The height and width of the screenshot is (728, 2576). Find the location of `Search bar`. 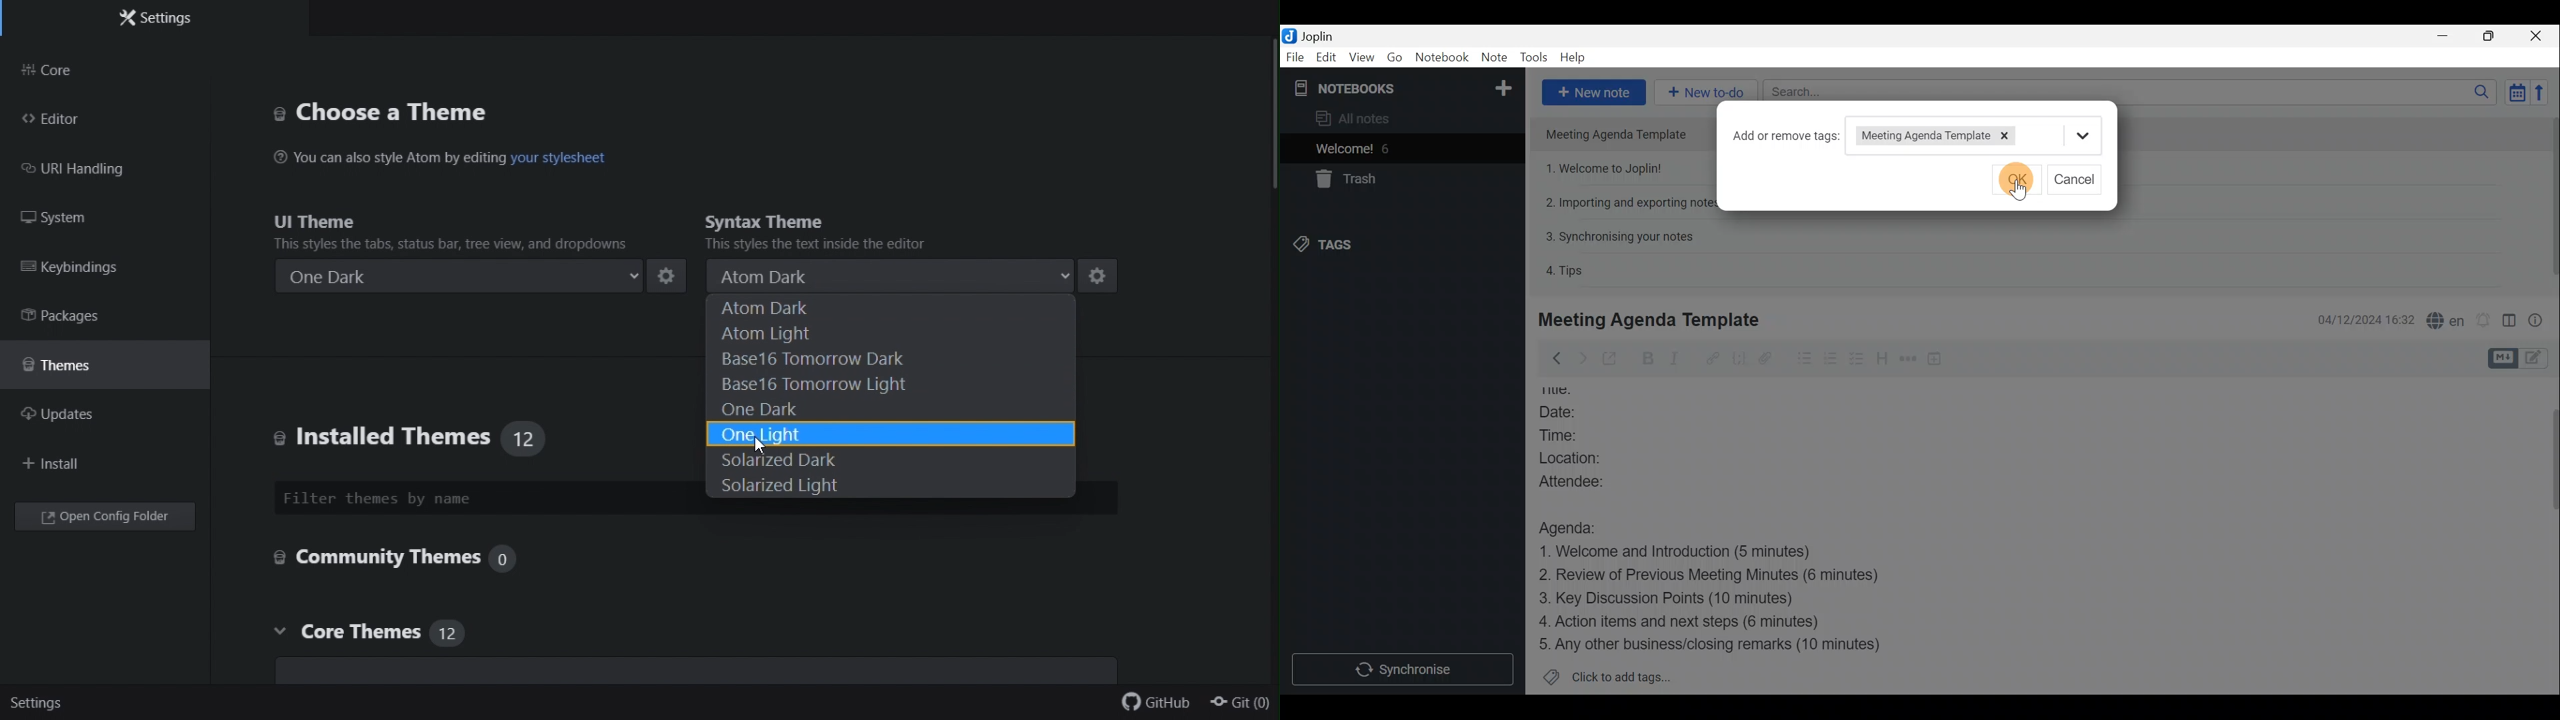

Search bar is located at coordinates (2126, 91).